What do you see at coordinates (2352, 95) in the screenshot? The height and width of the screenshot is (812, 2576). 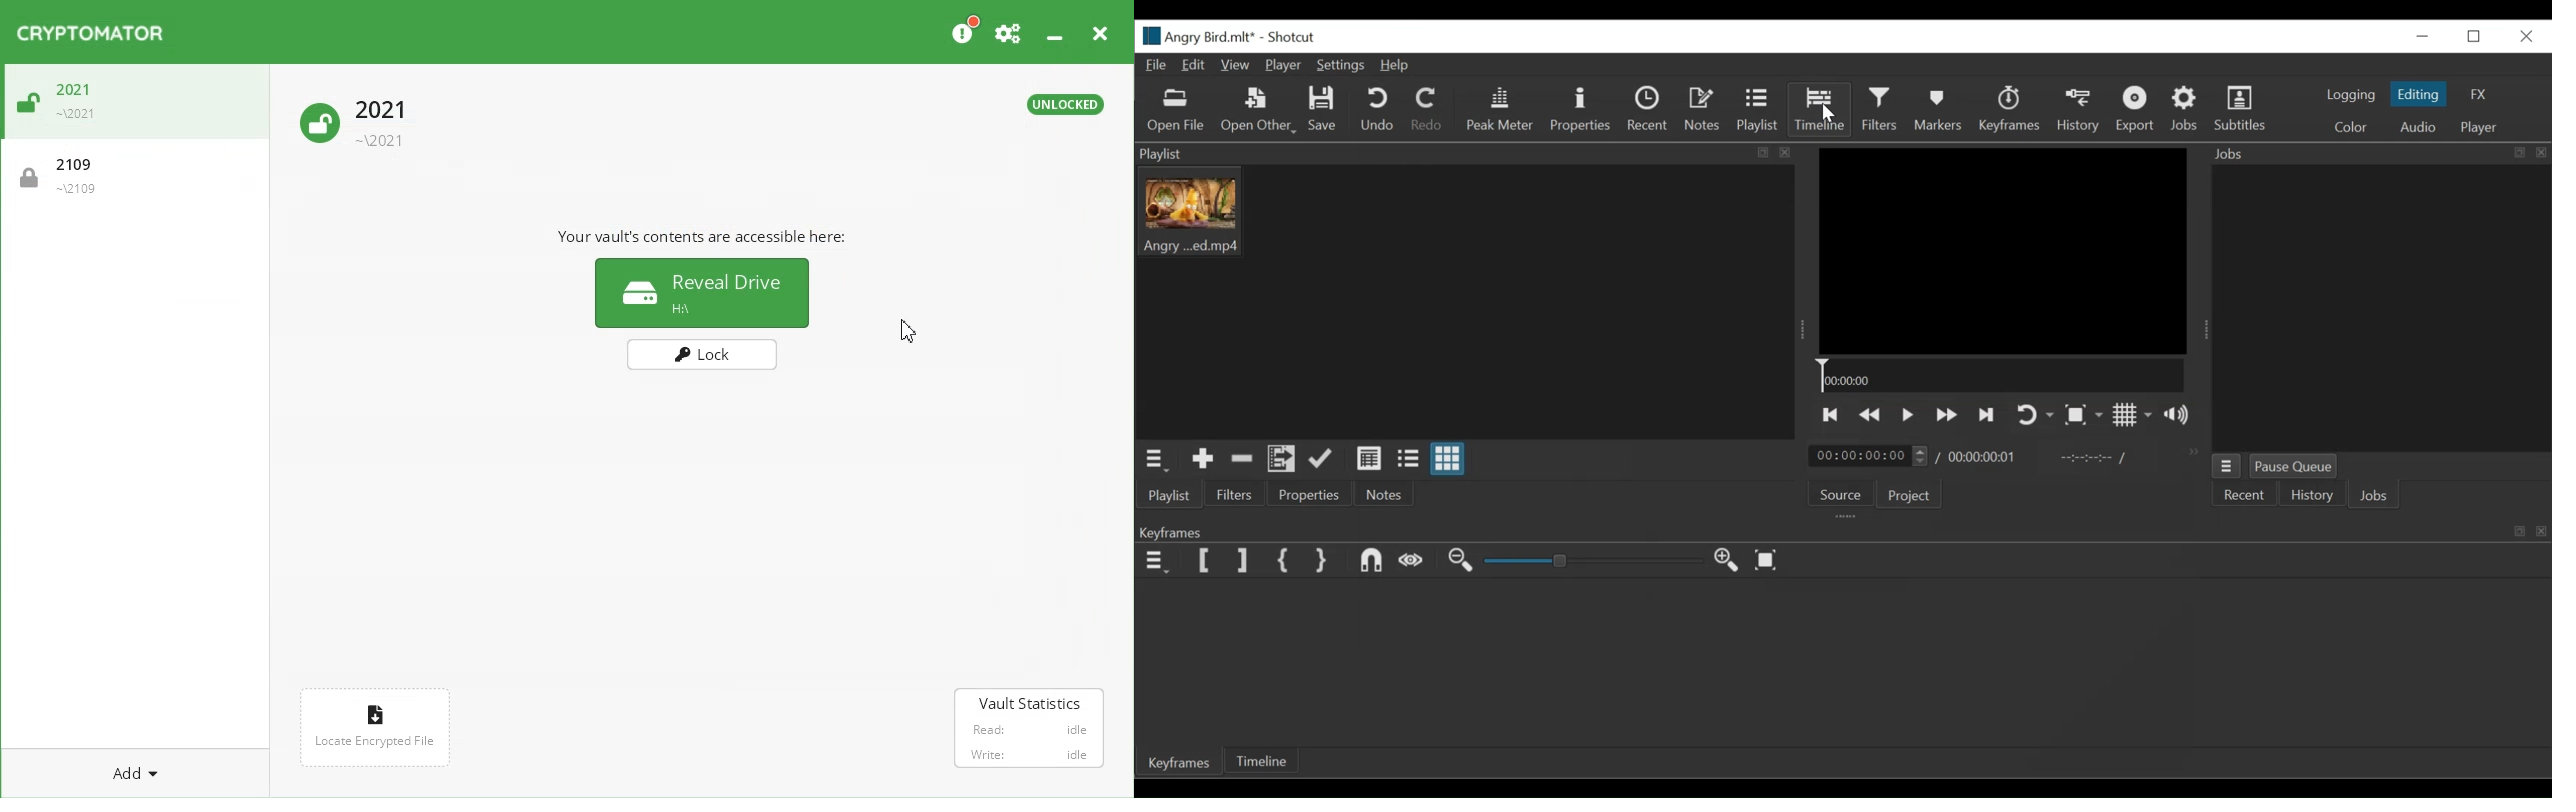 I see `logging` at bounding box center [2352, 95].